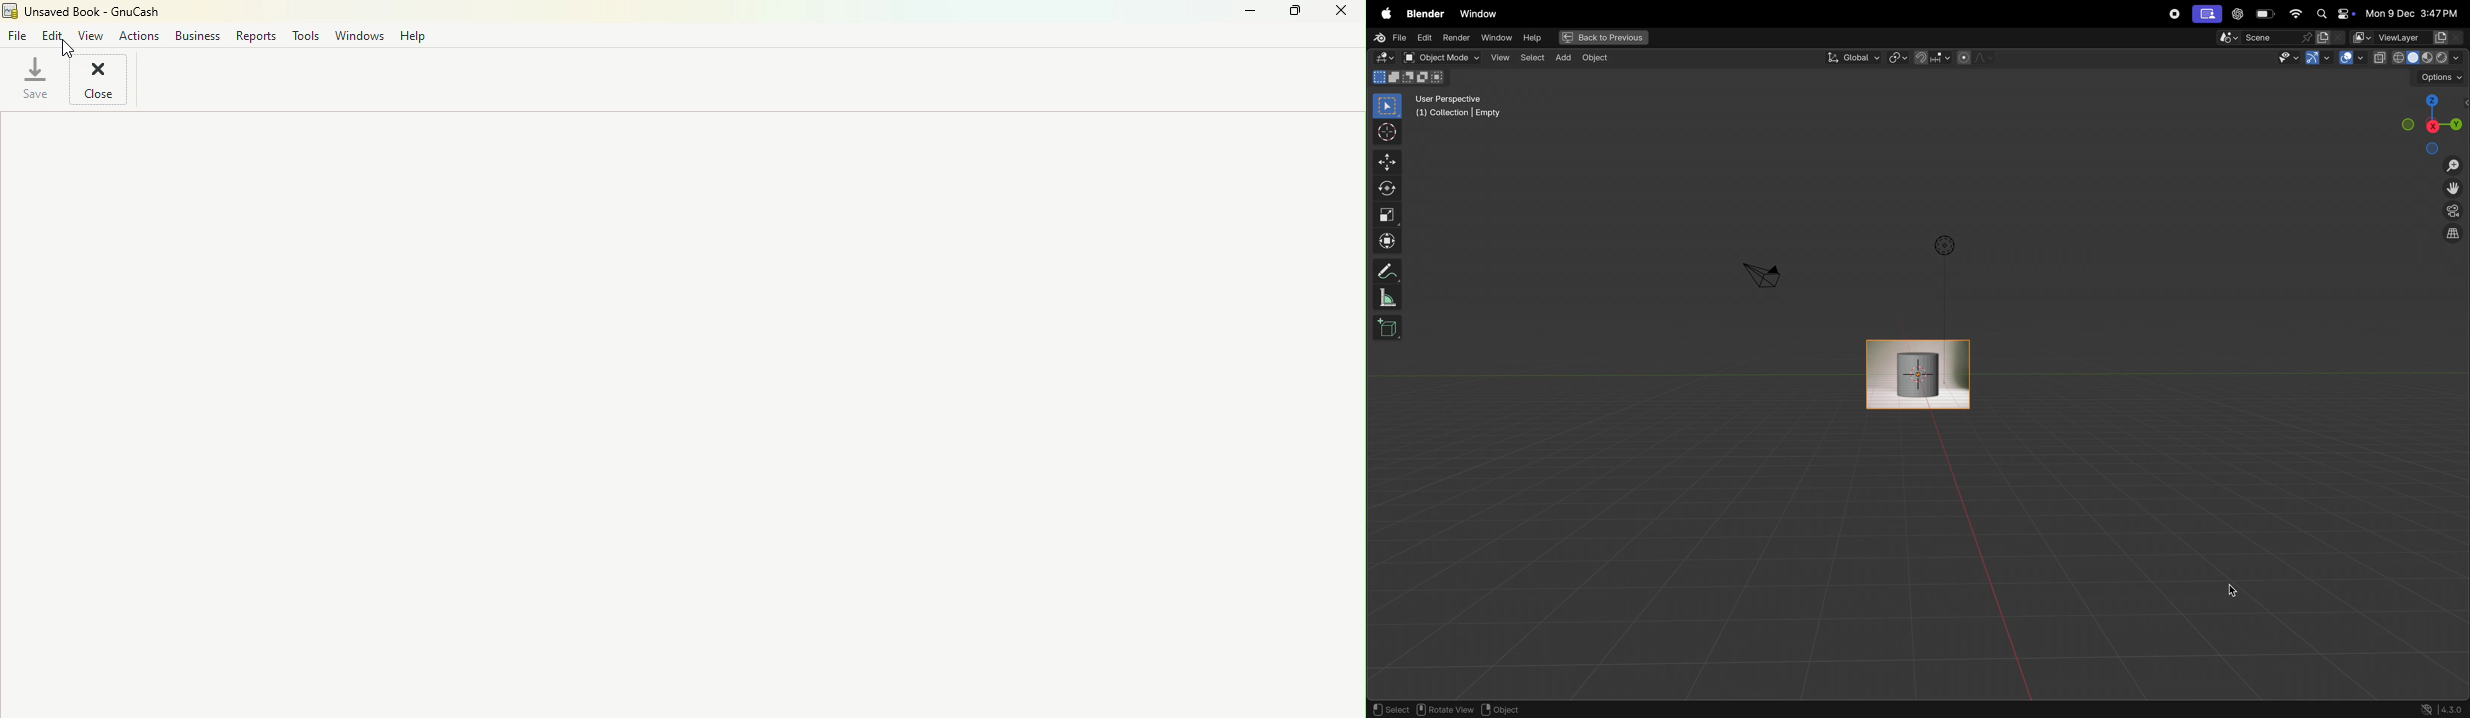  Describe the element at coordinates (1898, 56) in the screenshot. I see `turning of pviot point` at that location.